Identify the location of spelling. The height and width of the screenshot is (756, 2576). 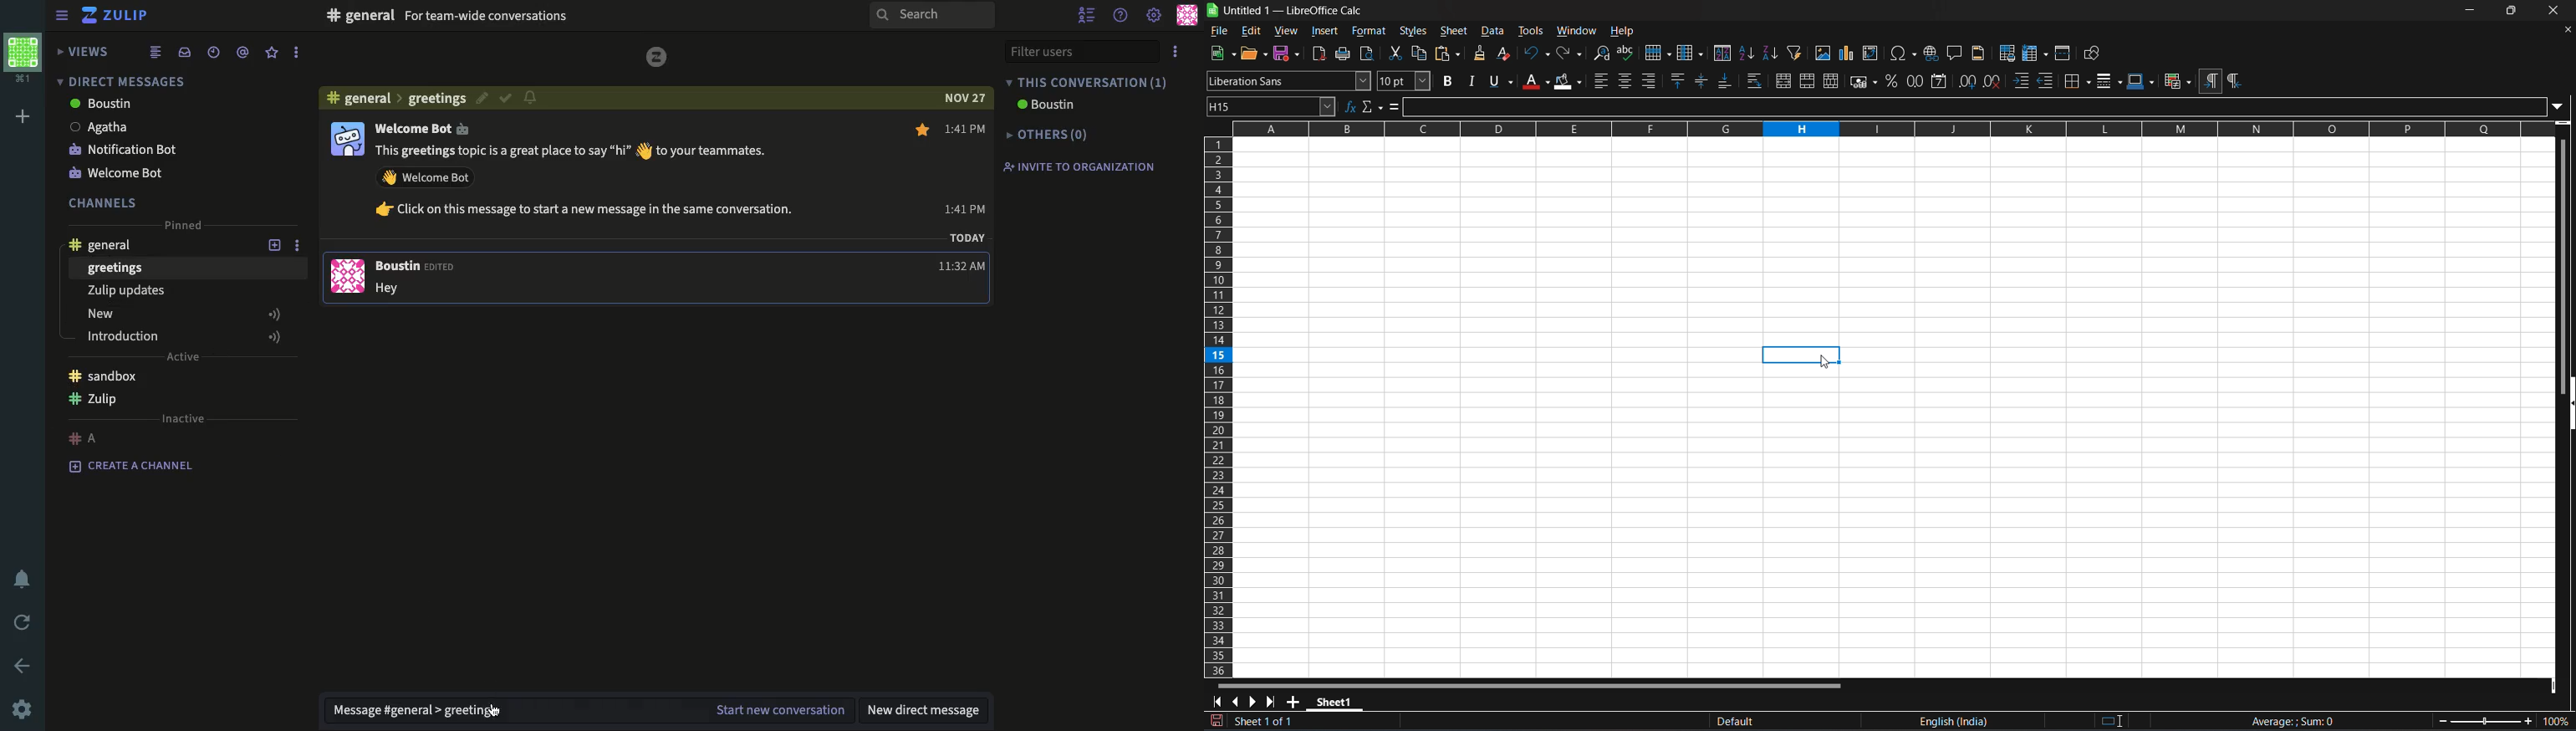
(1627, 53).